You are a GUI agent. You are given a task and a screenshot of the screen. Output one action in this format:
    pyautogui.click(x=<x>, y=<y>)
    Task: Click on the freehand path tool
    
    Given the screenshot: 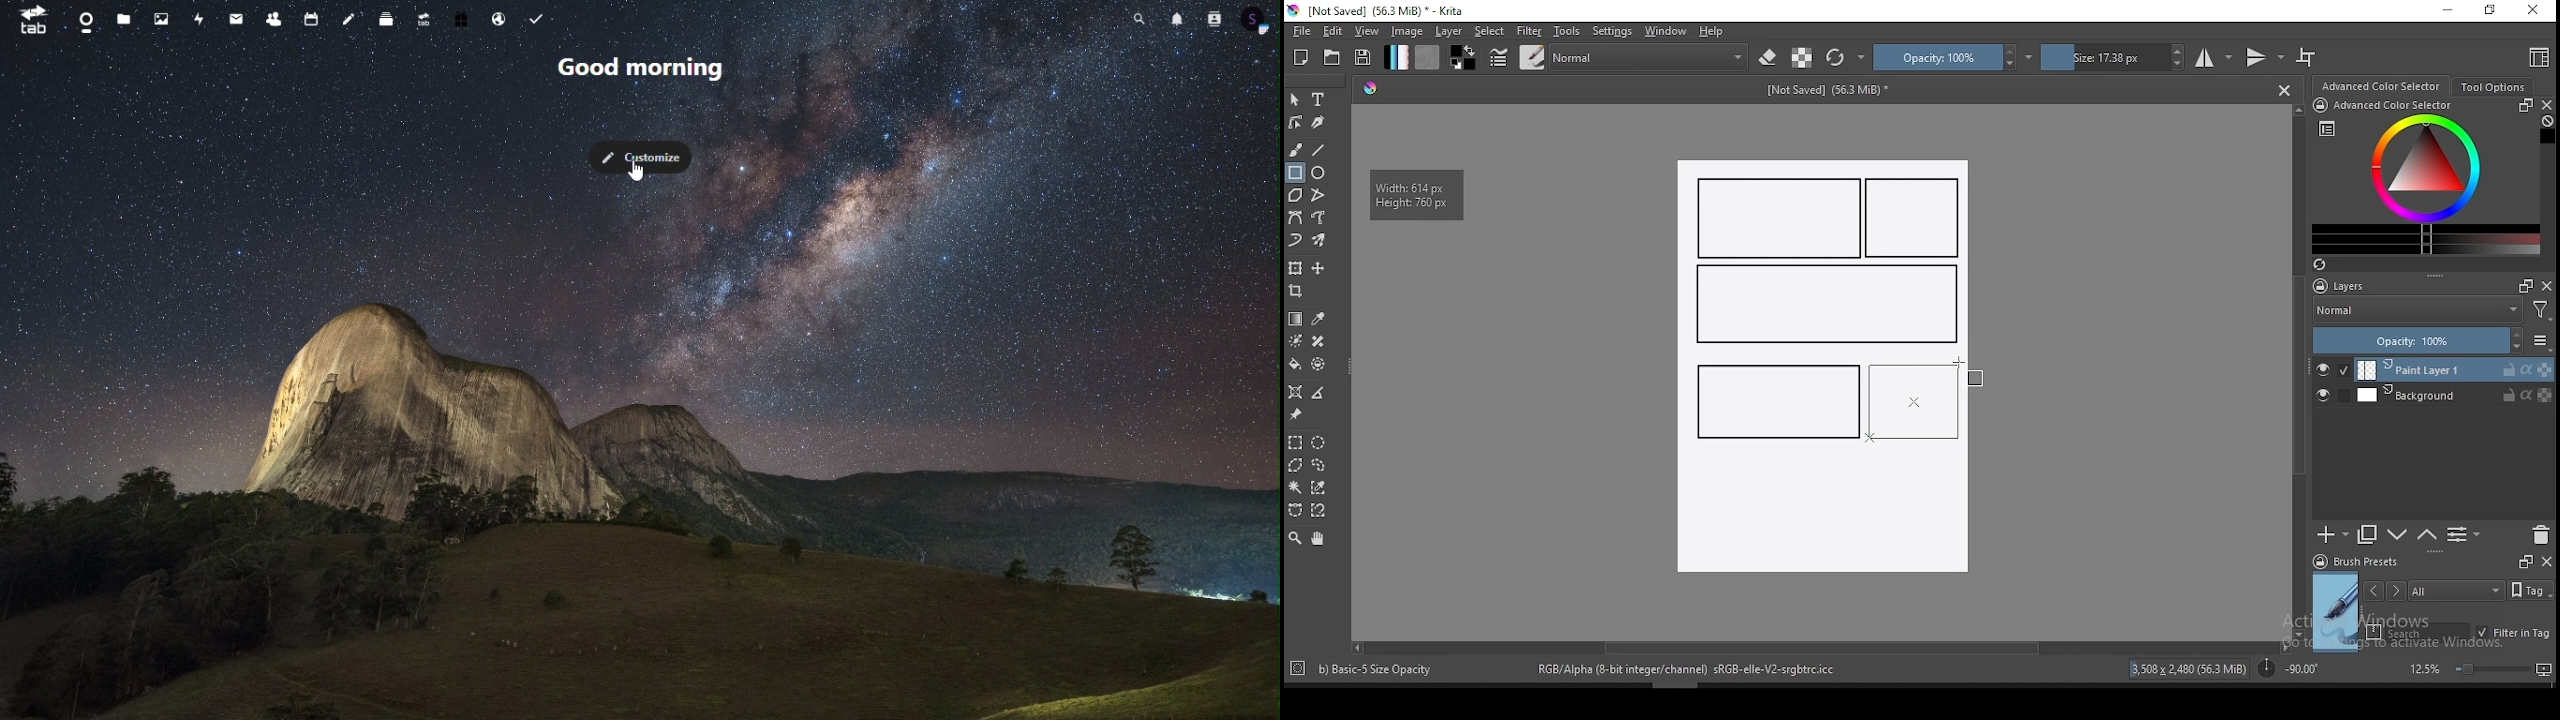 What is the action you would take?
    pyautogui.click(x=1320, y=218)
    